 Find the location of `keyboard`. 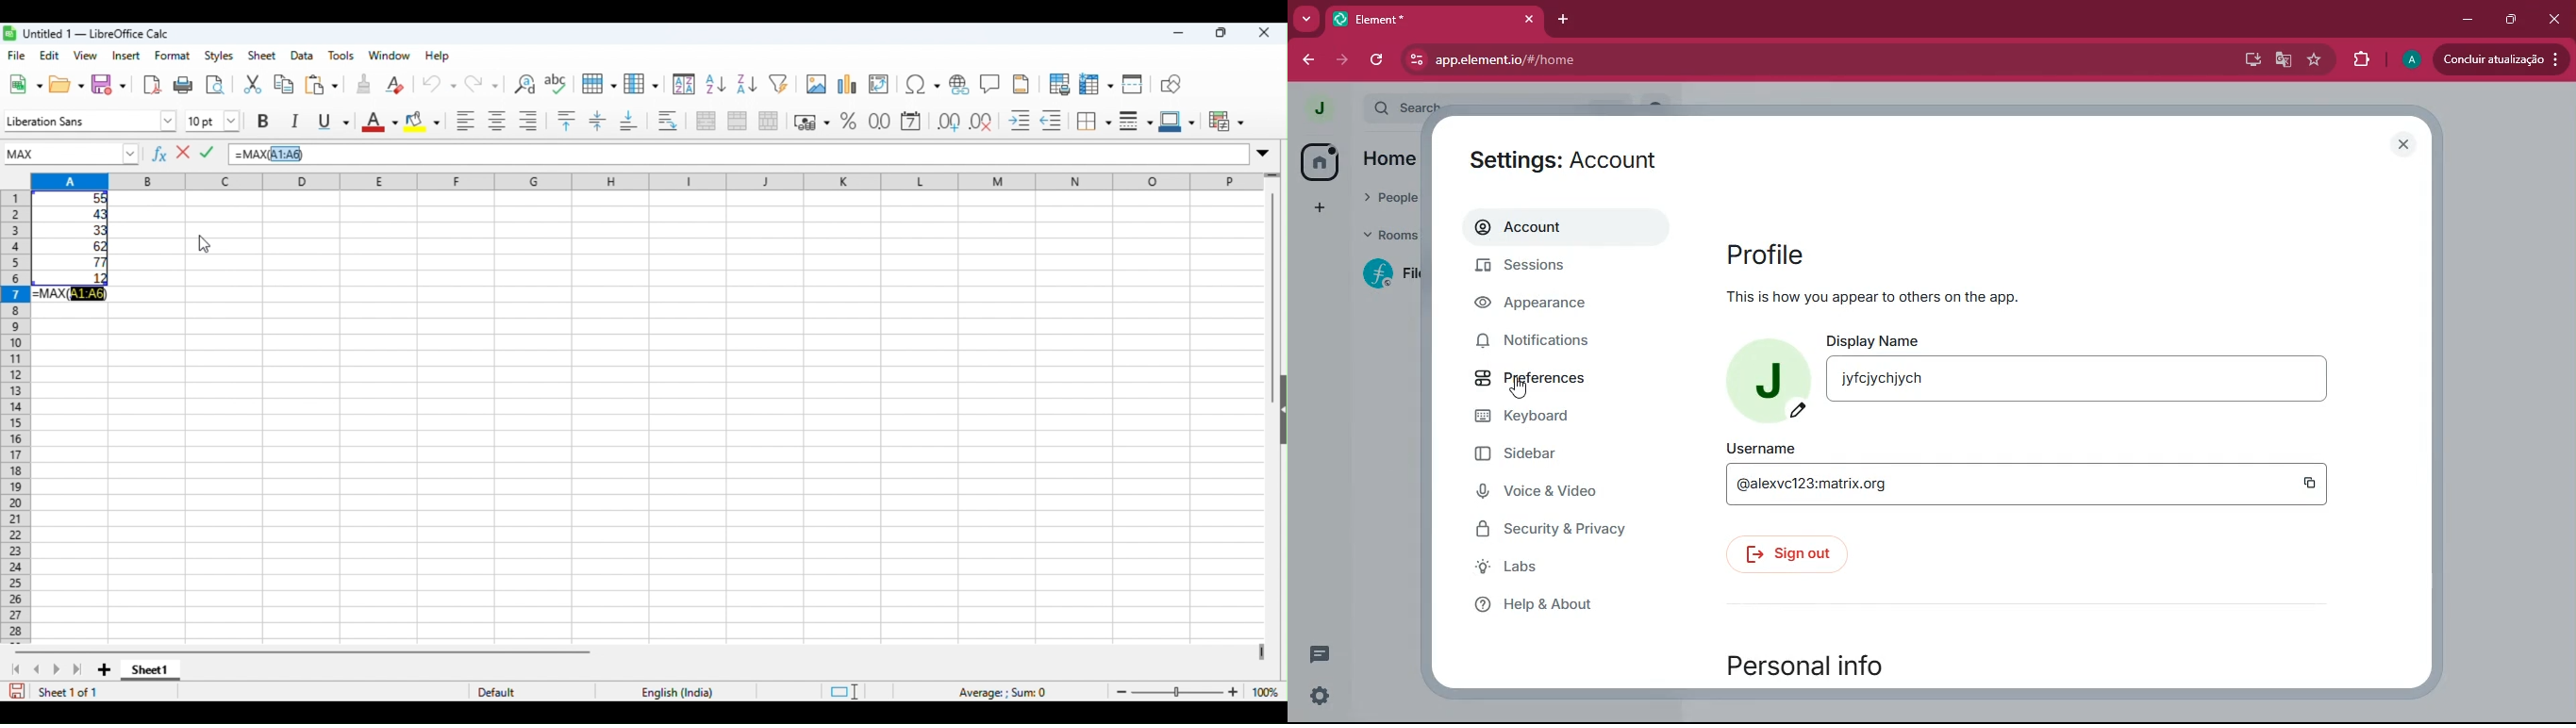

keyboard is located at coordinates (1549, 420).